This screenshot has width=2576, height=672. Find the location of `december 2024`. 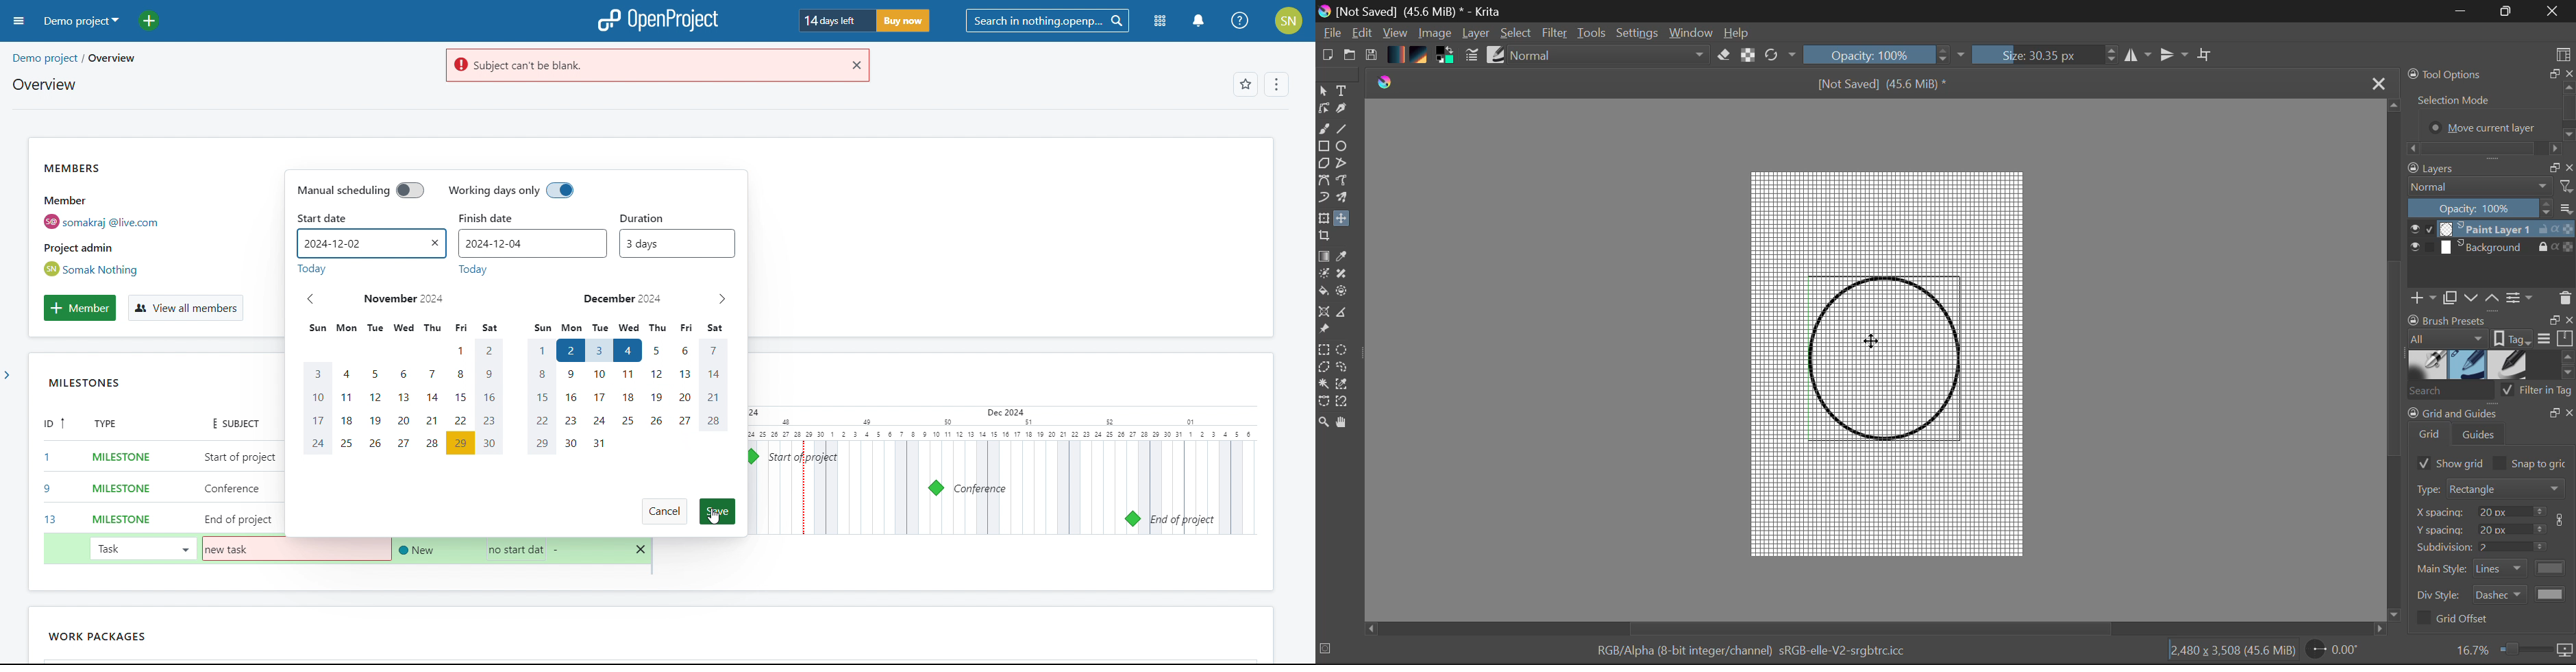

december 2024 is located at coordinates (621, 298).